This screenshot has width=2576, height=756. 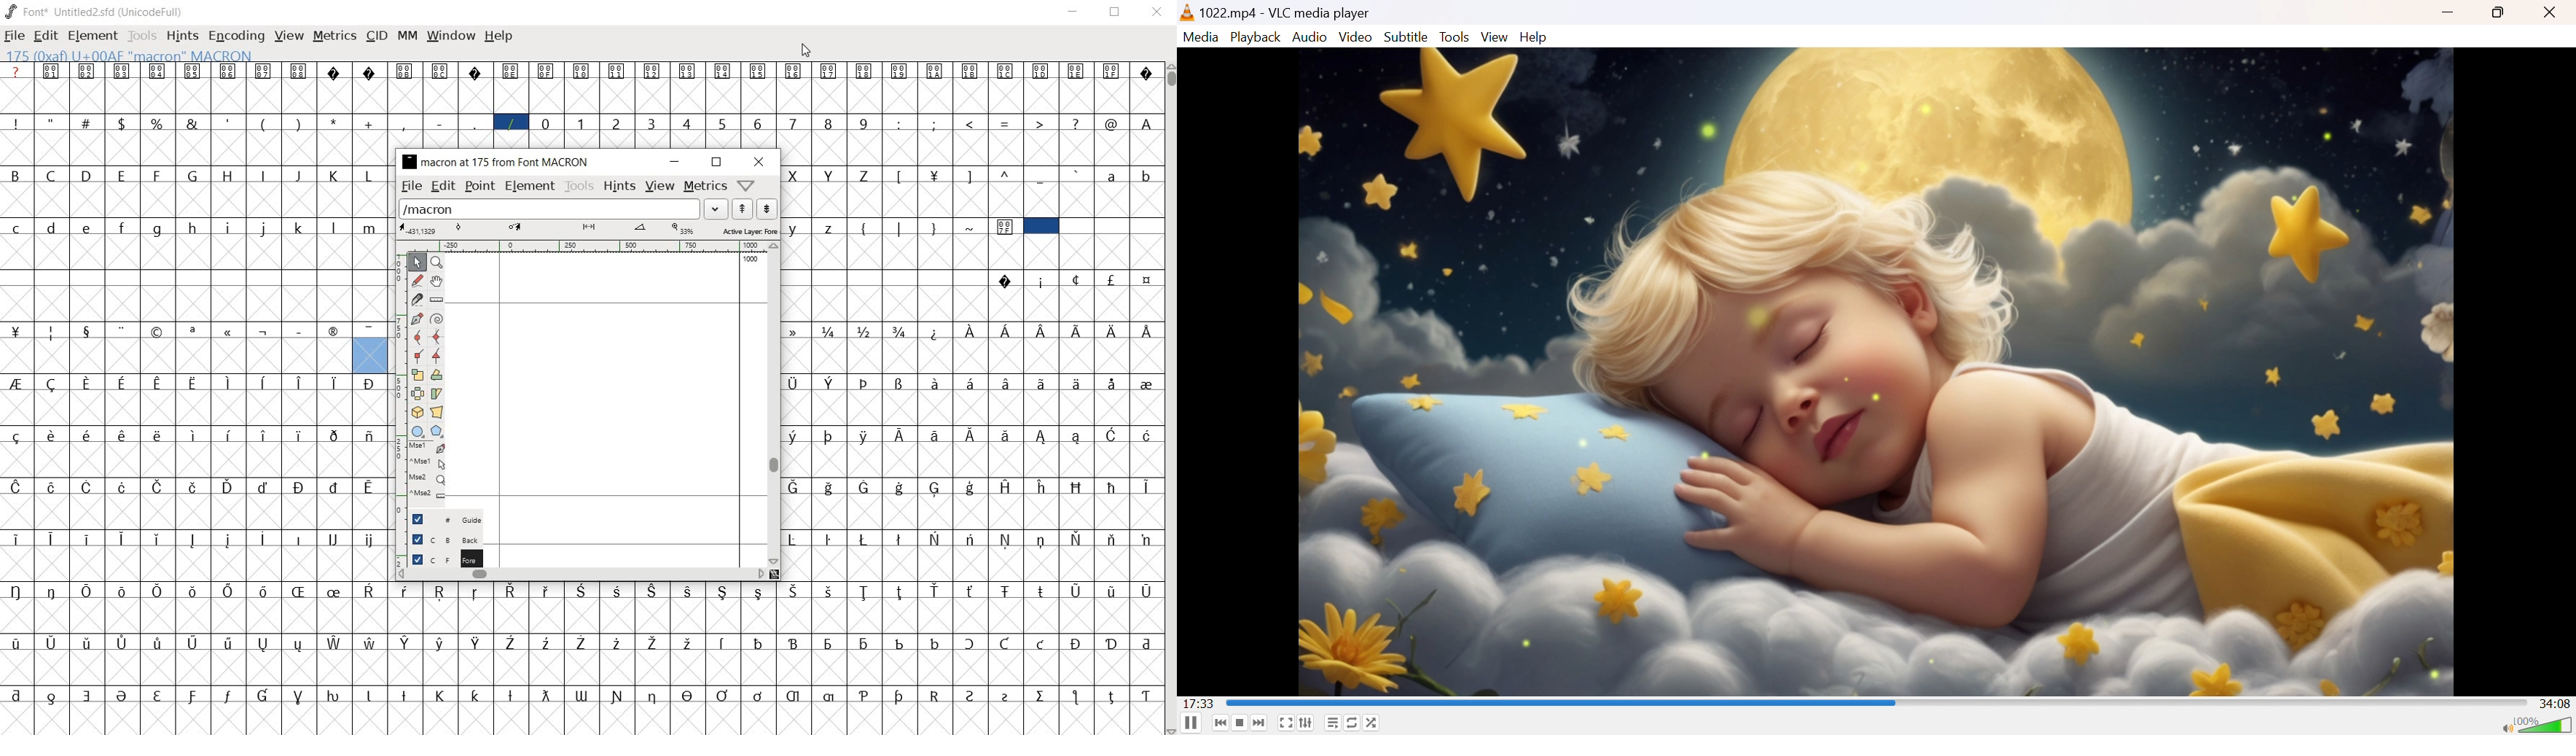 I want to click on Symbol, so click(x=546, y=71).